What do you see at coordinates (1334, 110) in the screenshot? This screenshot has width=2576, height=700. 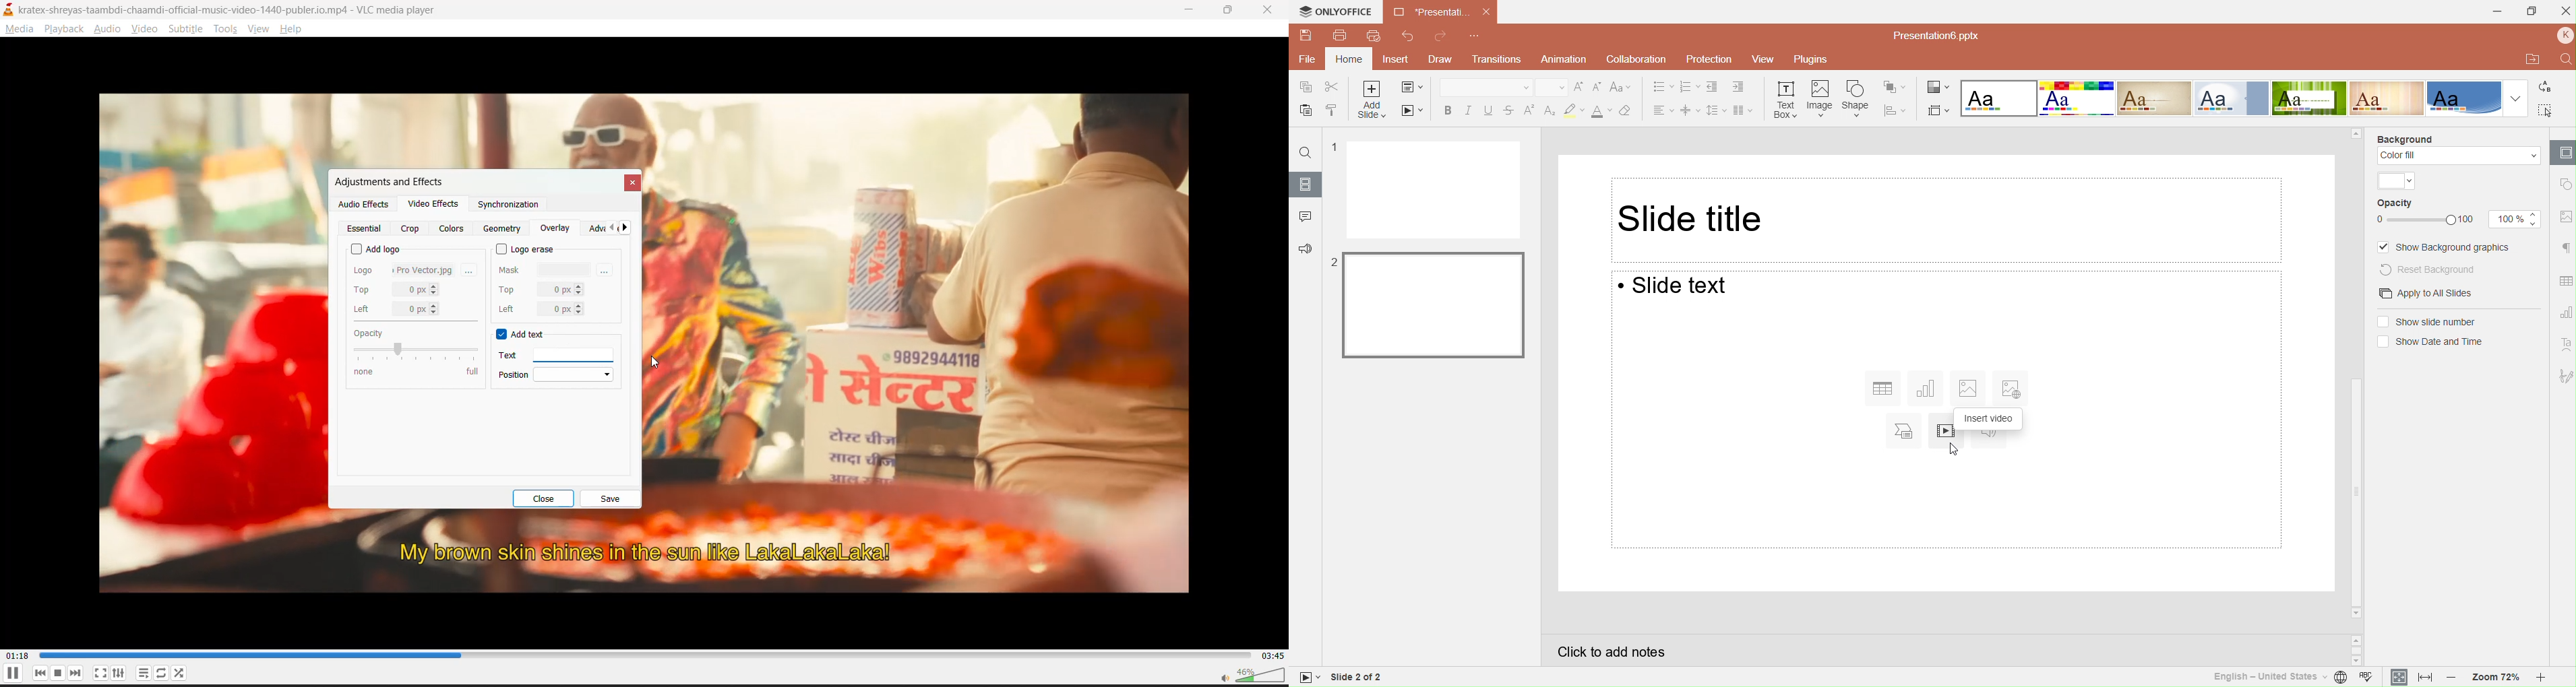 I see `Copy style` at bounding box center [1334, 110].